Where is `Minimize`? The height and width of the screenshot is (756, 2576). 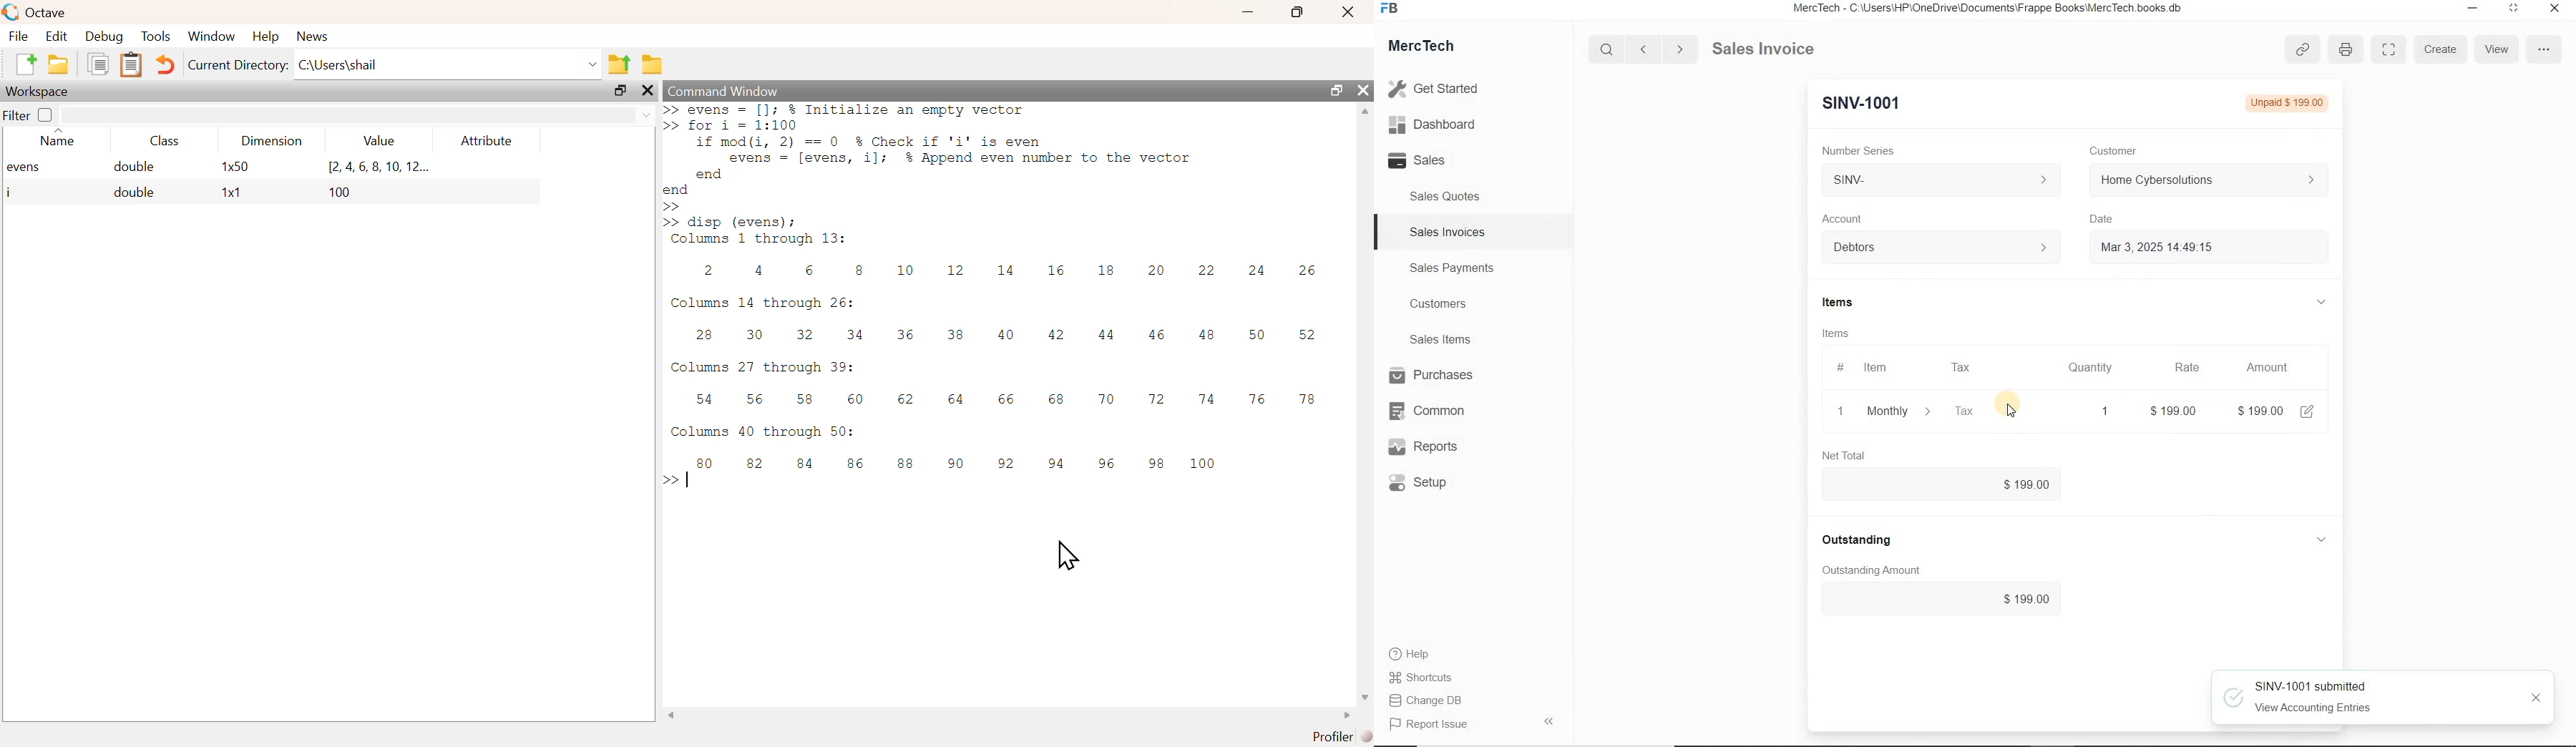
Minimize is located at coordinates (2472, 10).